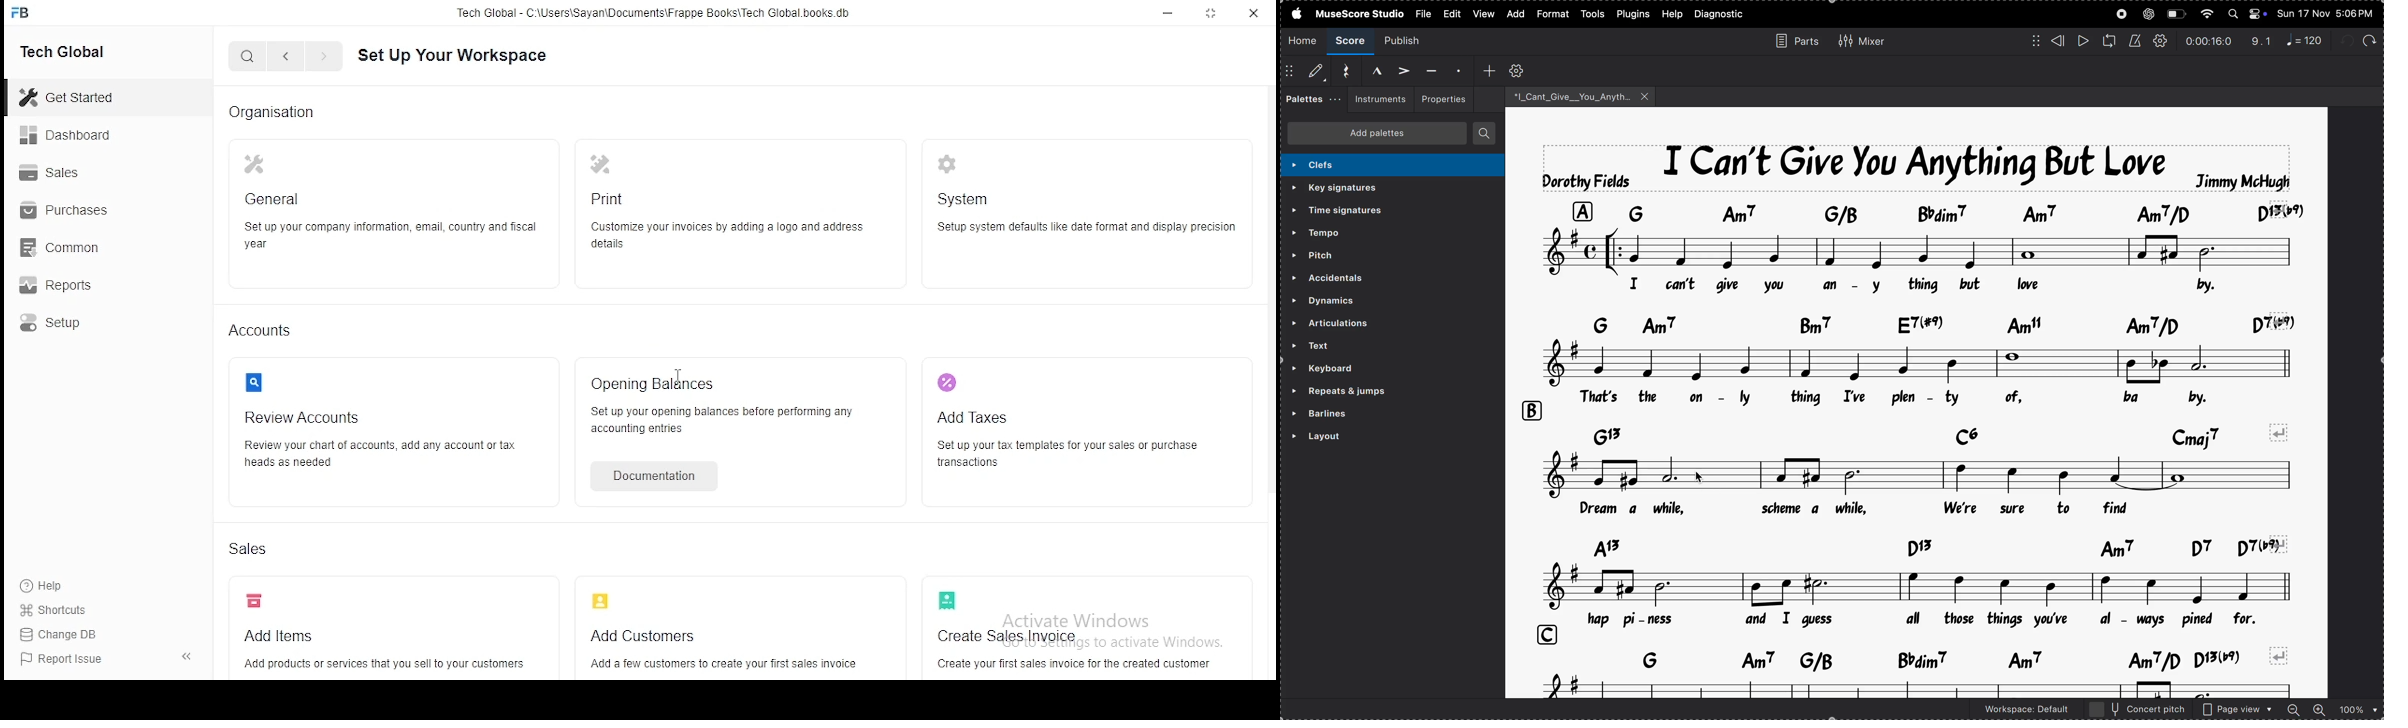  I want to click on lyrics, so click(1934, 619).